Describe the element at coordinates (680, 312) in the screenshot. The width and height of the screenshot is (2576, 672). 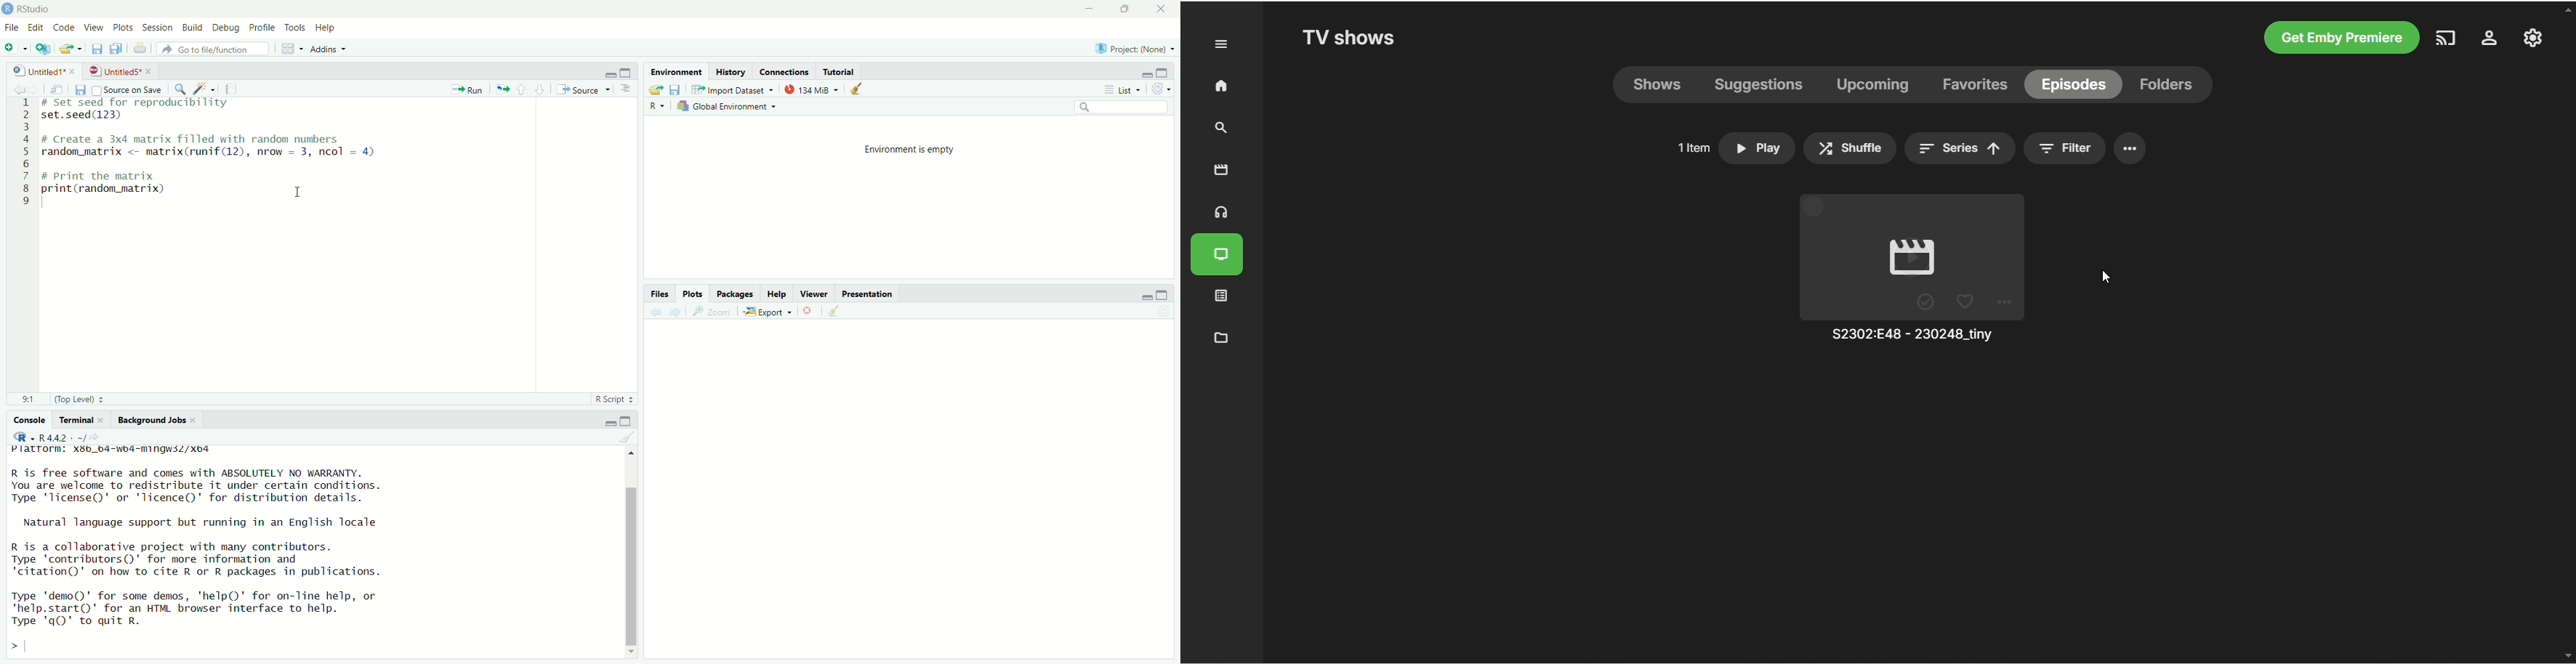
I see `next` at that location.